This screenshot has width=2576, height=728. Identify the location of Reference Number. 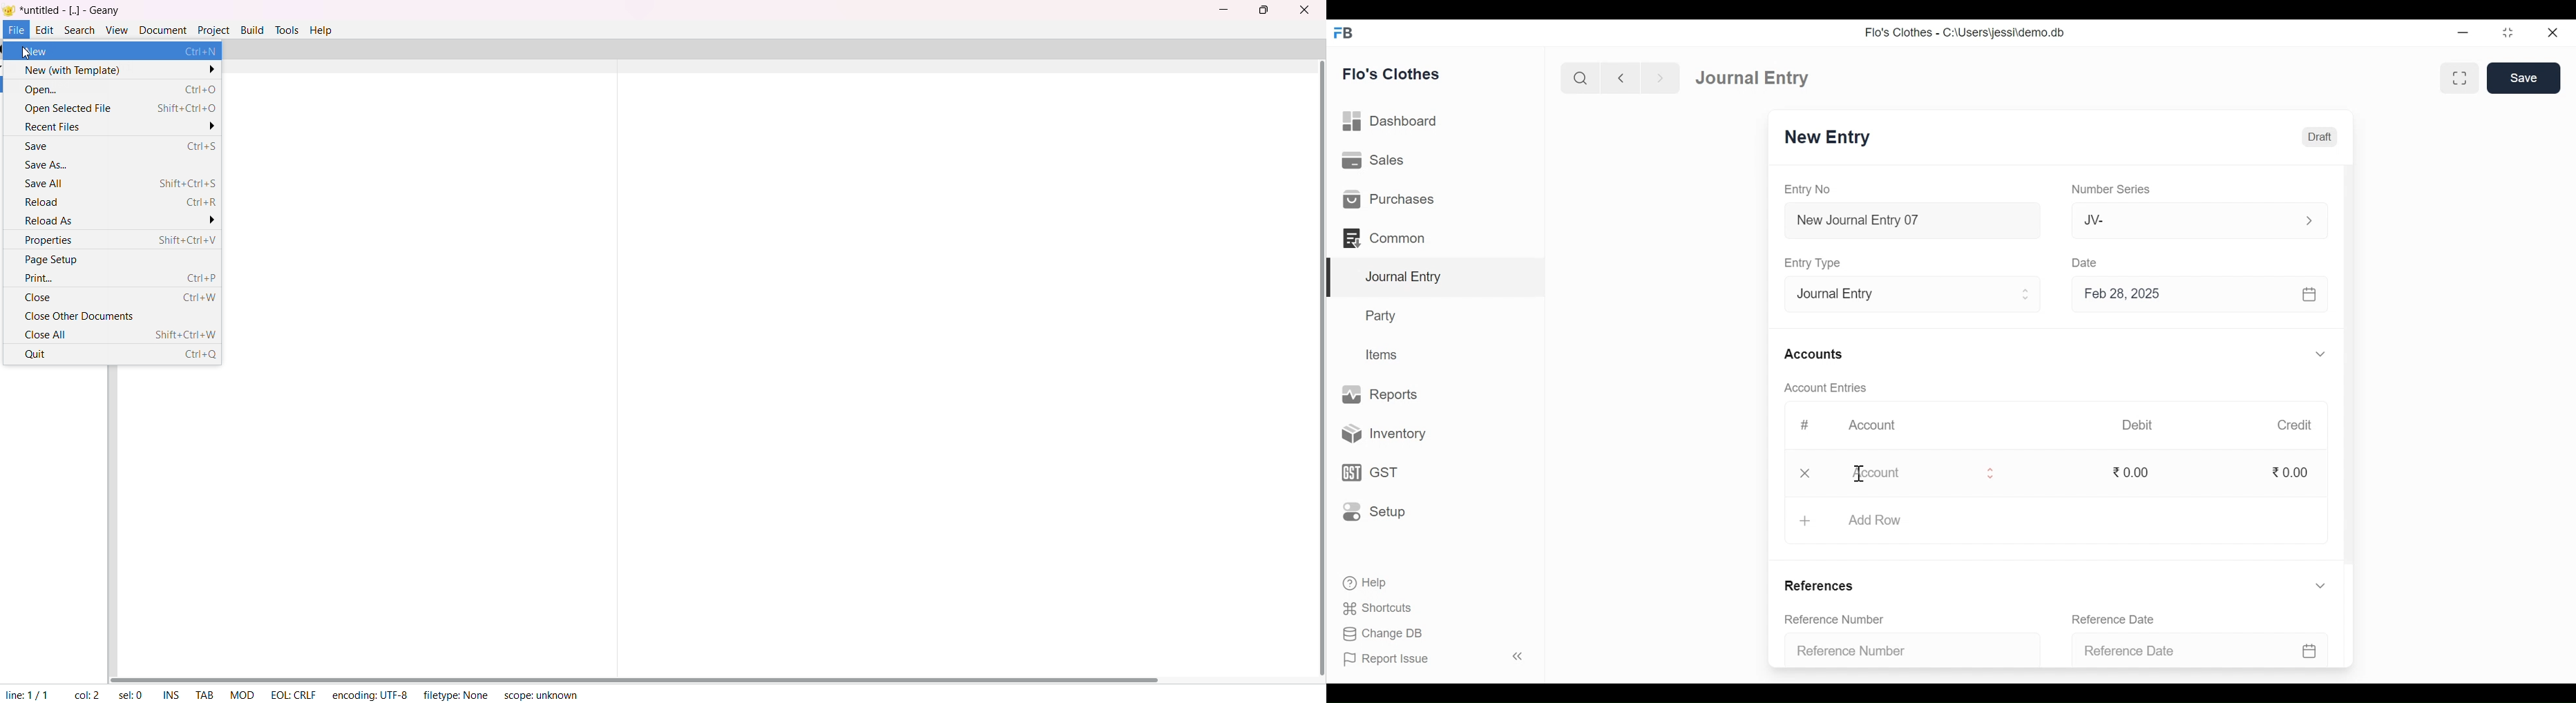
(1836, 618).